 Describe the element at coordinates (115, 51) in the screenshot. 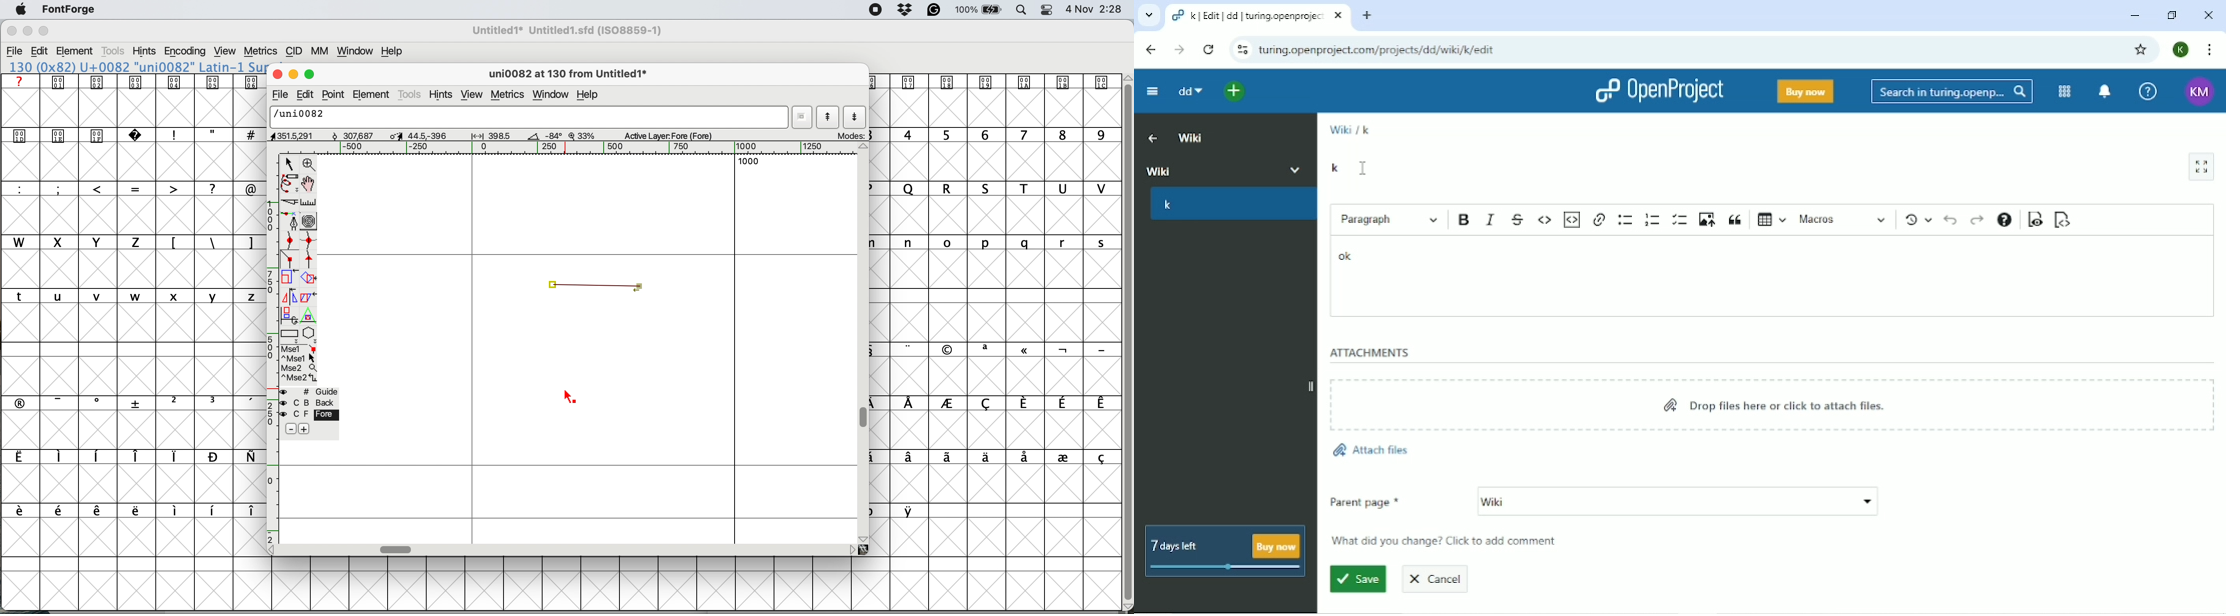

I see `tools` at that location.